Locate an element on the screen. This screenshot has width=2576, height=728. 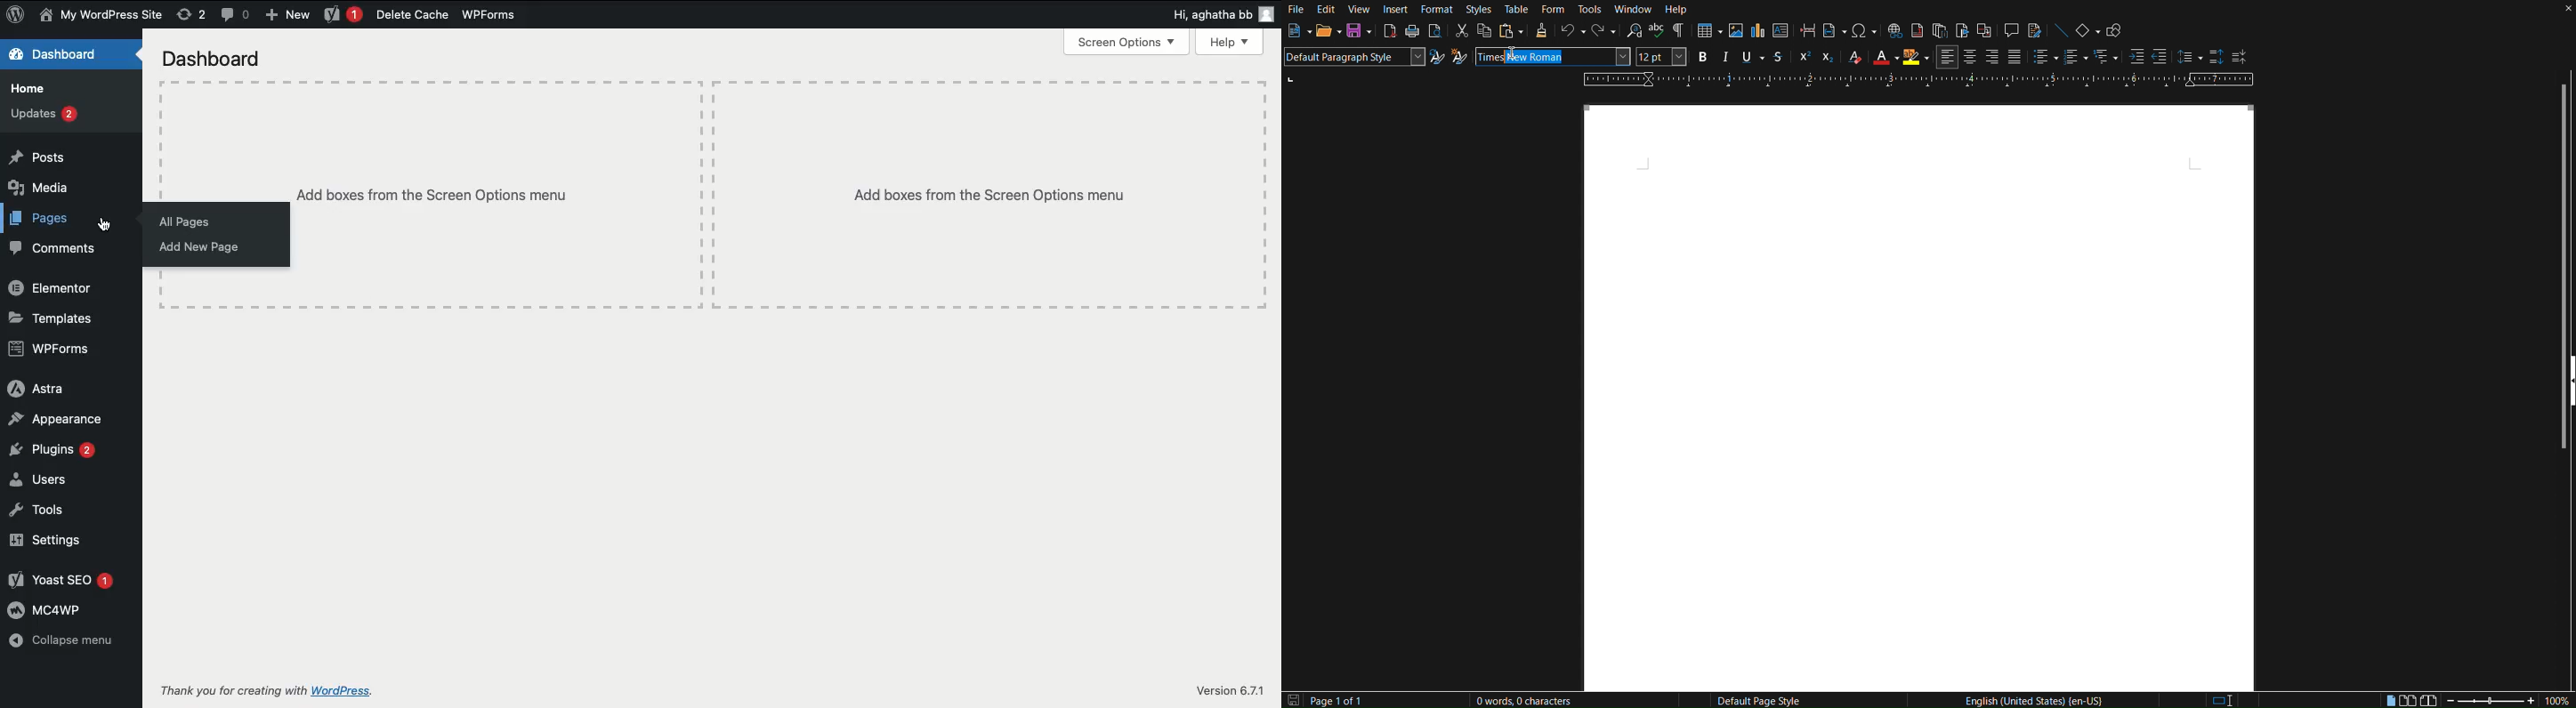
Update Selected Style is located at coordinates (1436, 56).